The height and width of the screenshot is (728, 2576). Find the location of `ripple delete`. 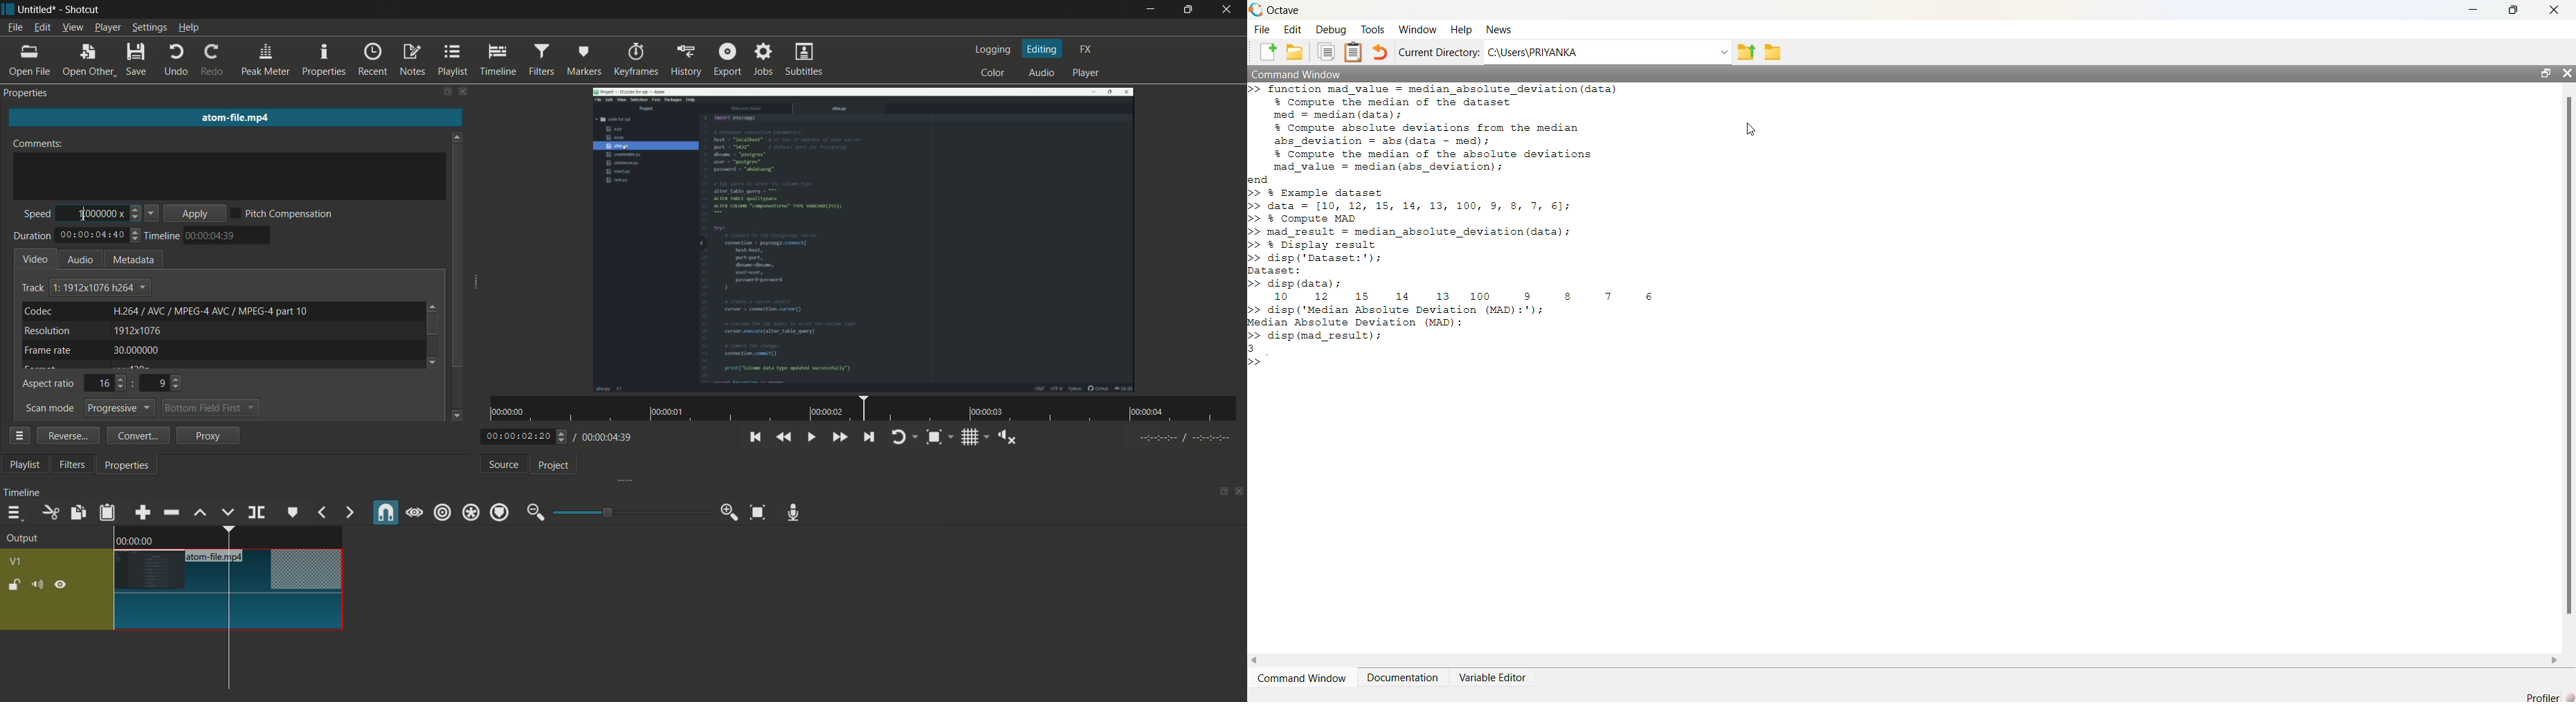

ripple delete is located at coordinates (171, 513).